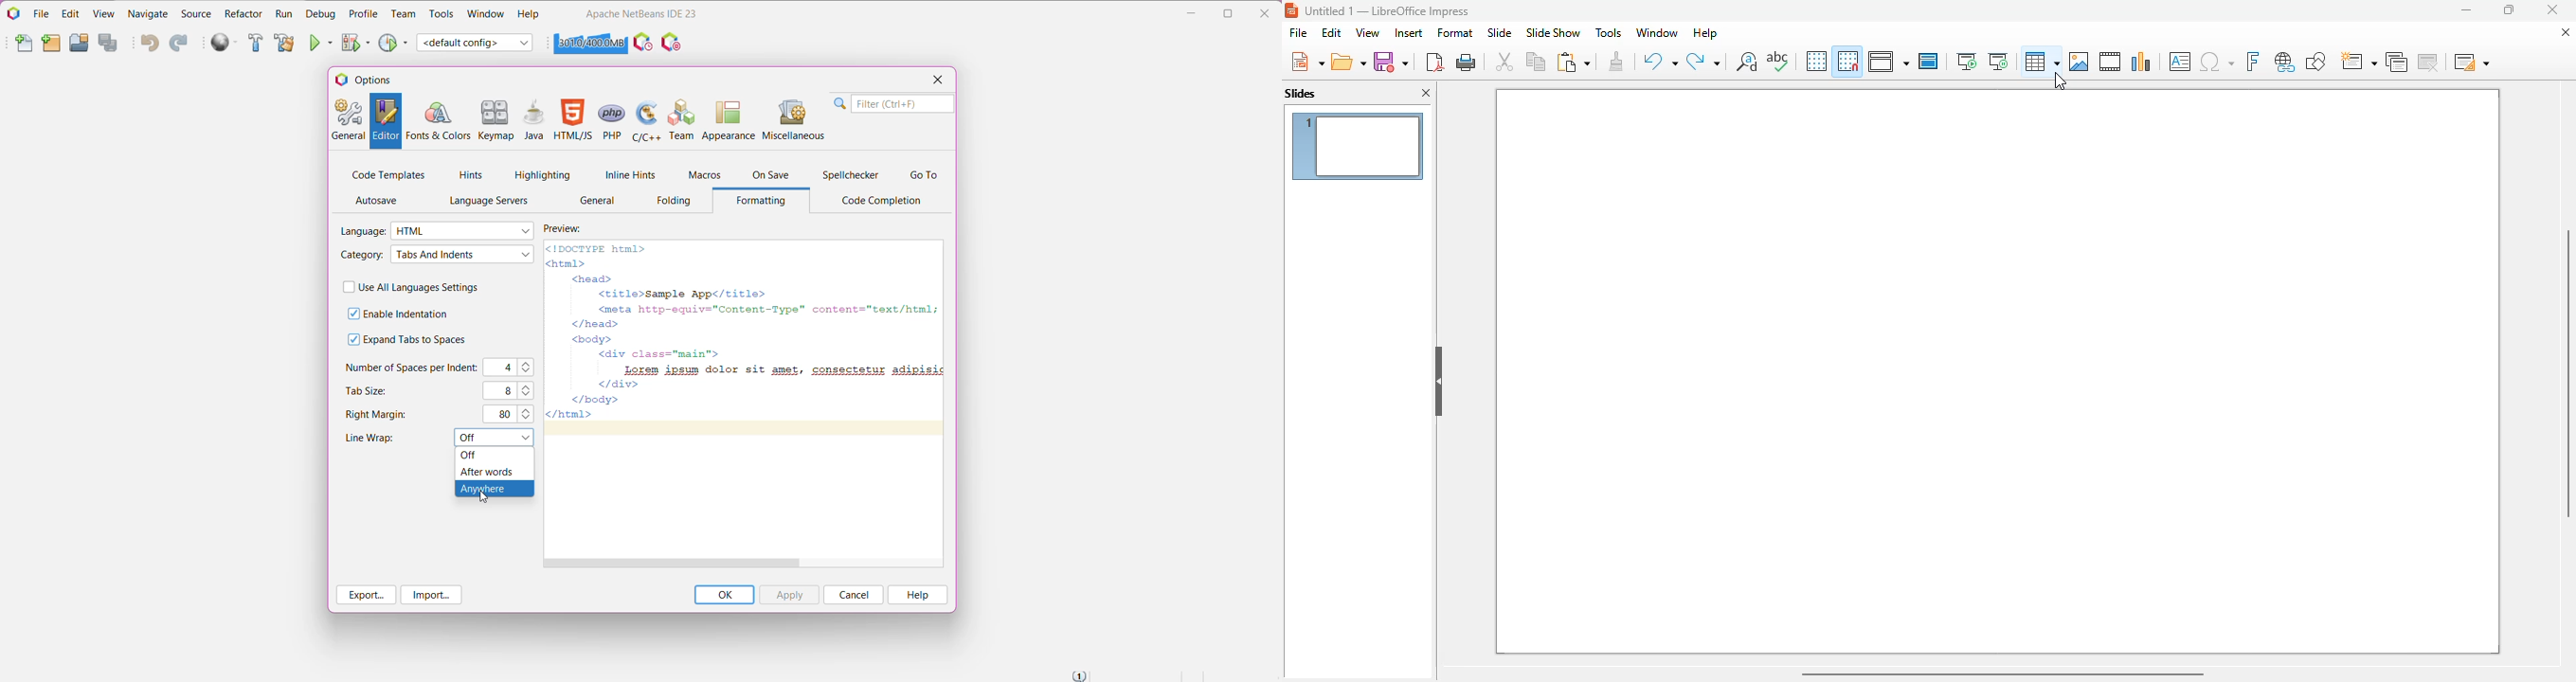  Describe the element at coordinates (2468, 10) in the screenshot. I see `minimize` at that location.